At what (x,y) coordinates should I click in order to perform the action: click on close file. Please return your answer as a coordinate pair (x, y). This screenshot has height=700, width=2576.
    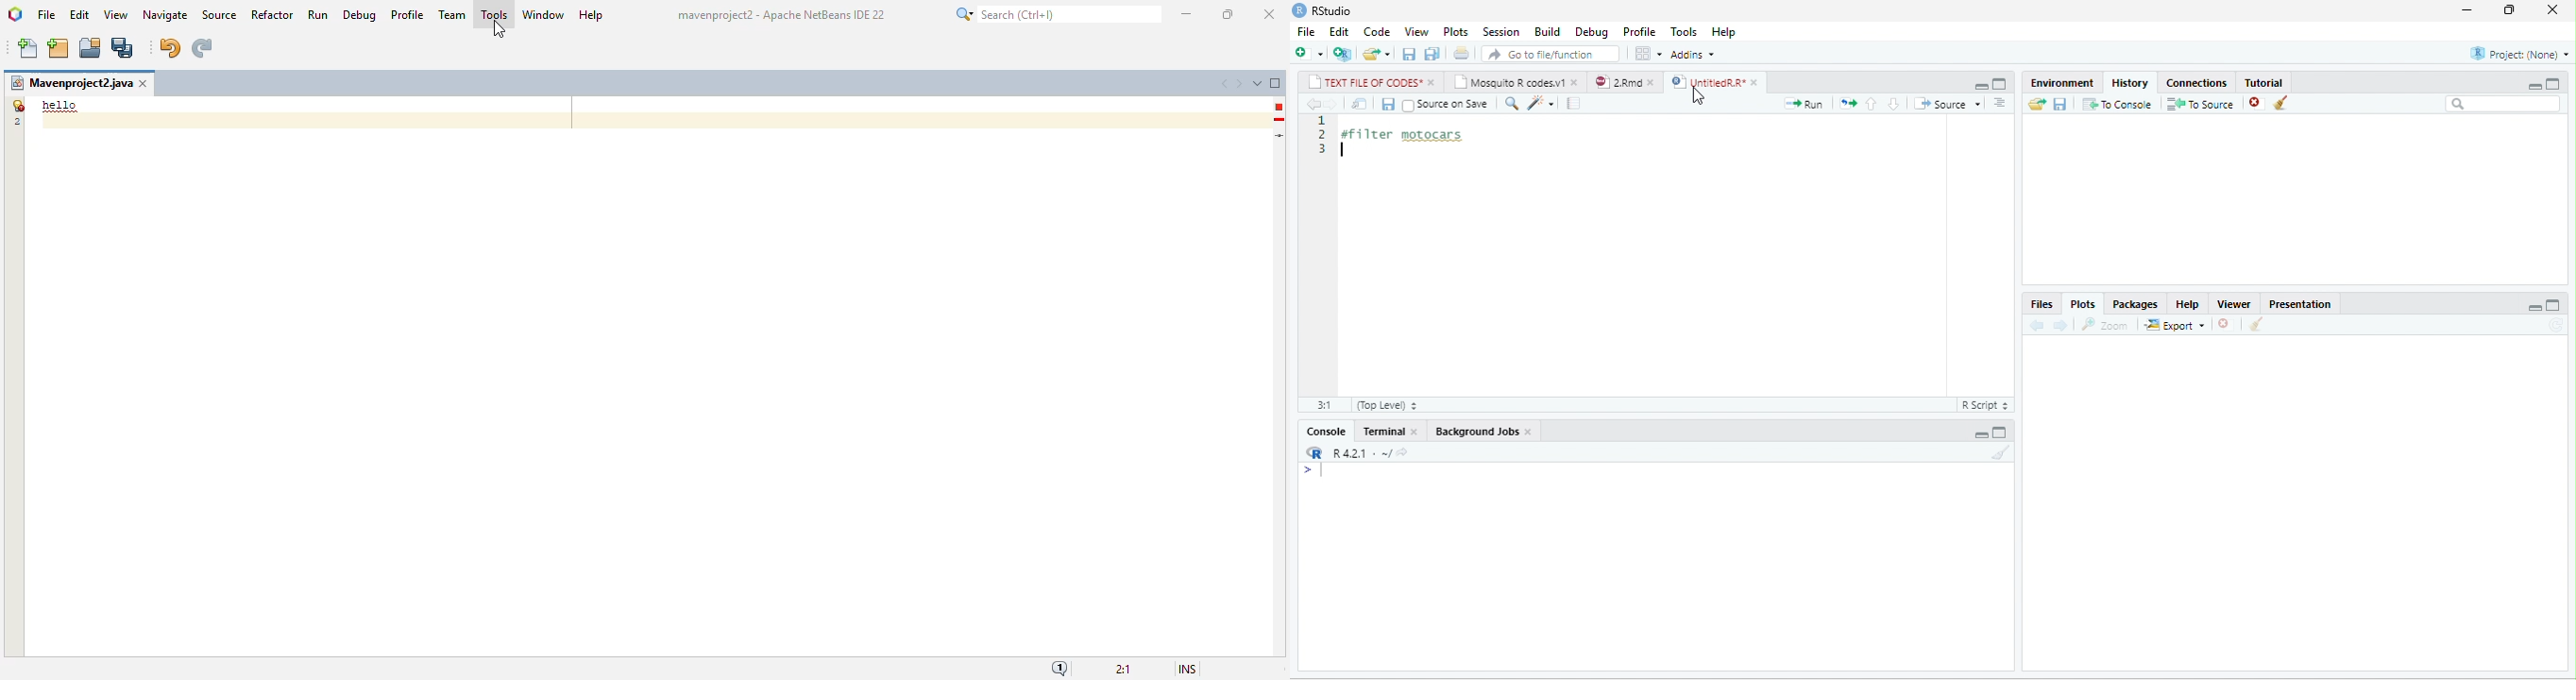
    Looking at the image, I should click on (2226, 324).